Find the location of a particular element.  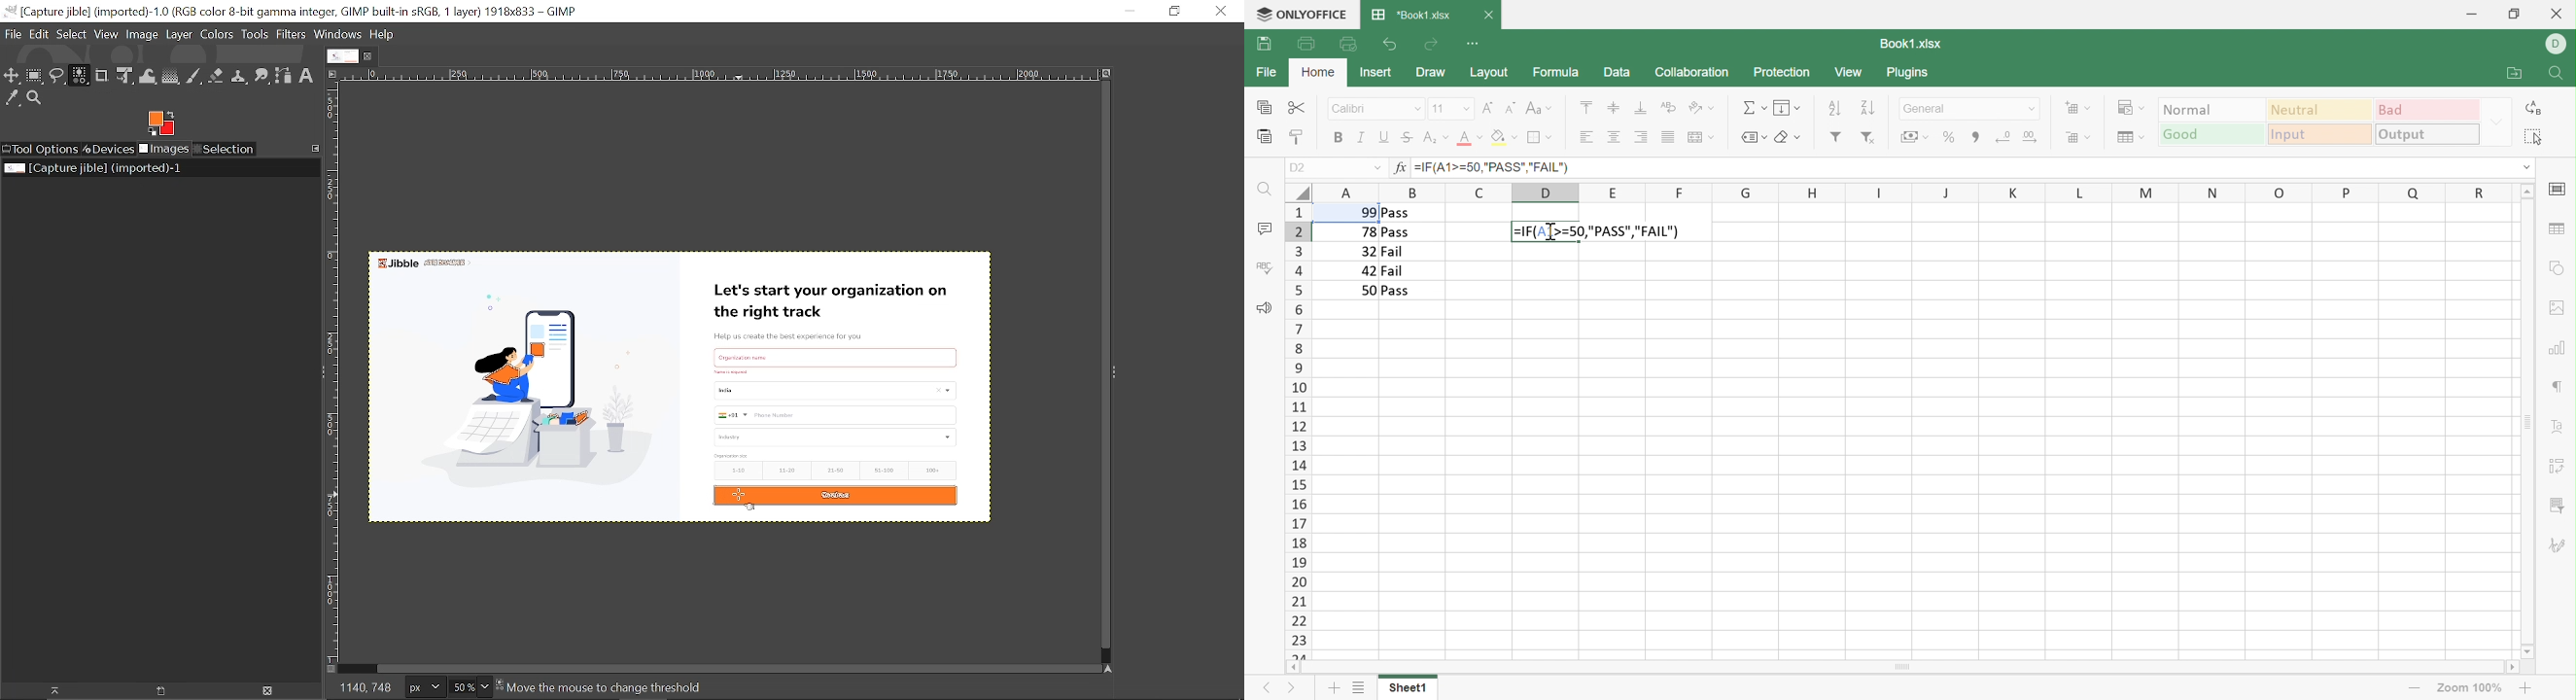

Delete cells is located at coordinates (2077, 136).